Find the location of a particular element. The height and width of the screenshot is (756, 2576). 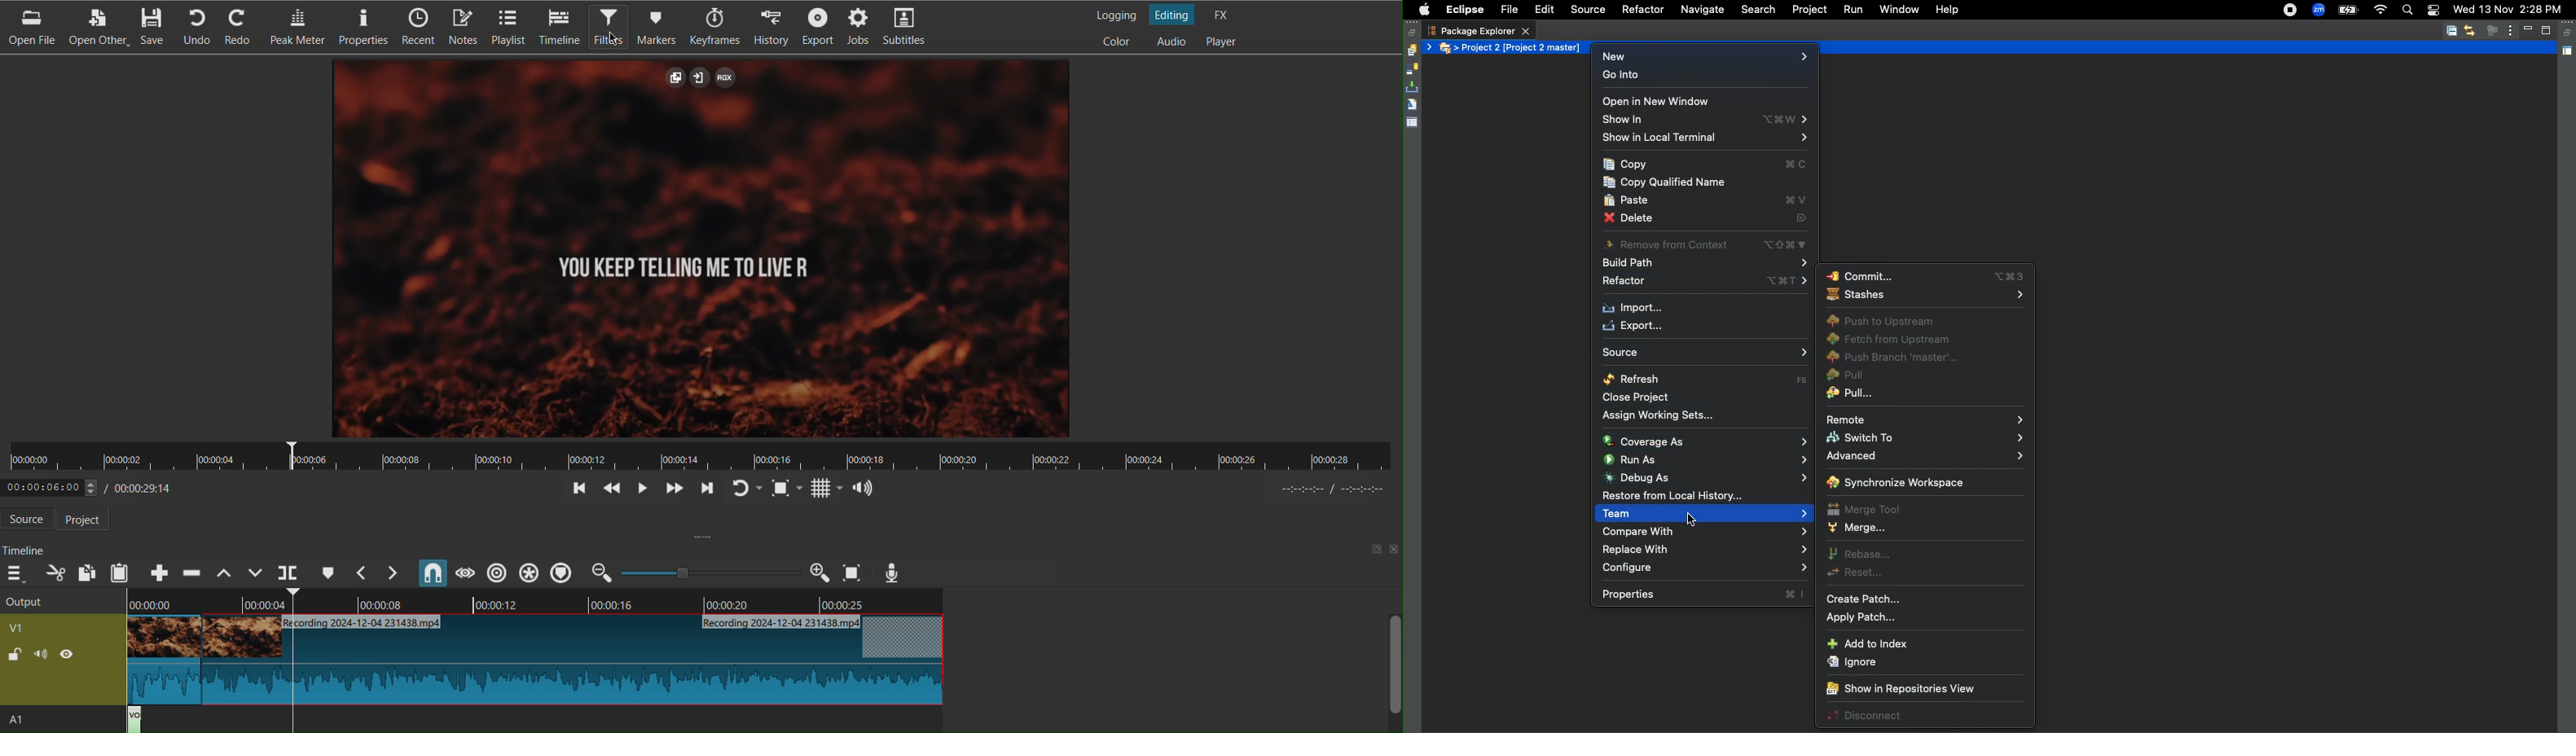

Logging is located at coordinates (1112, 12).